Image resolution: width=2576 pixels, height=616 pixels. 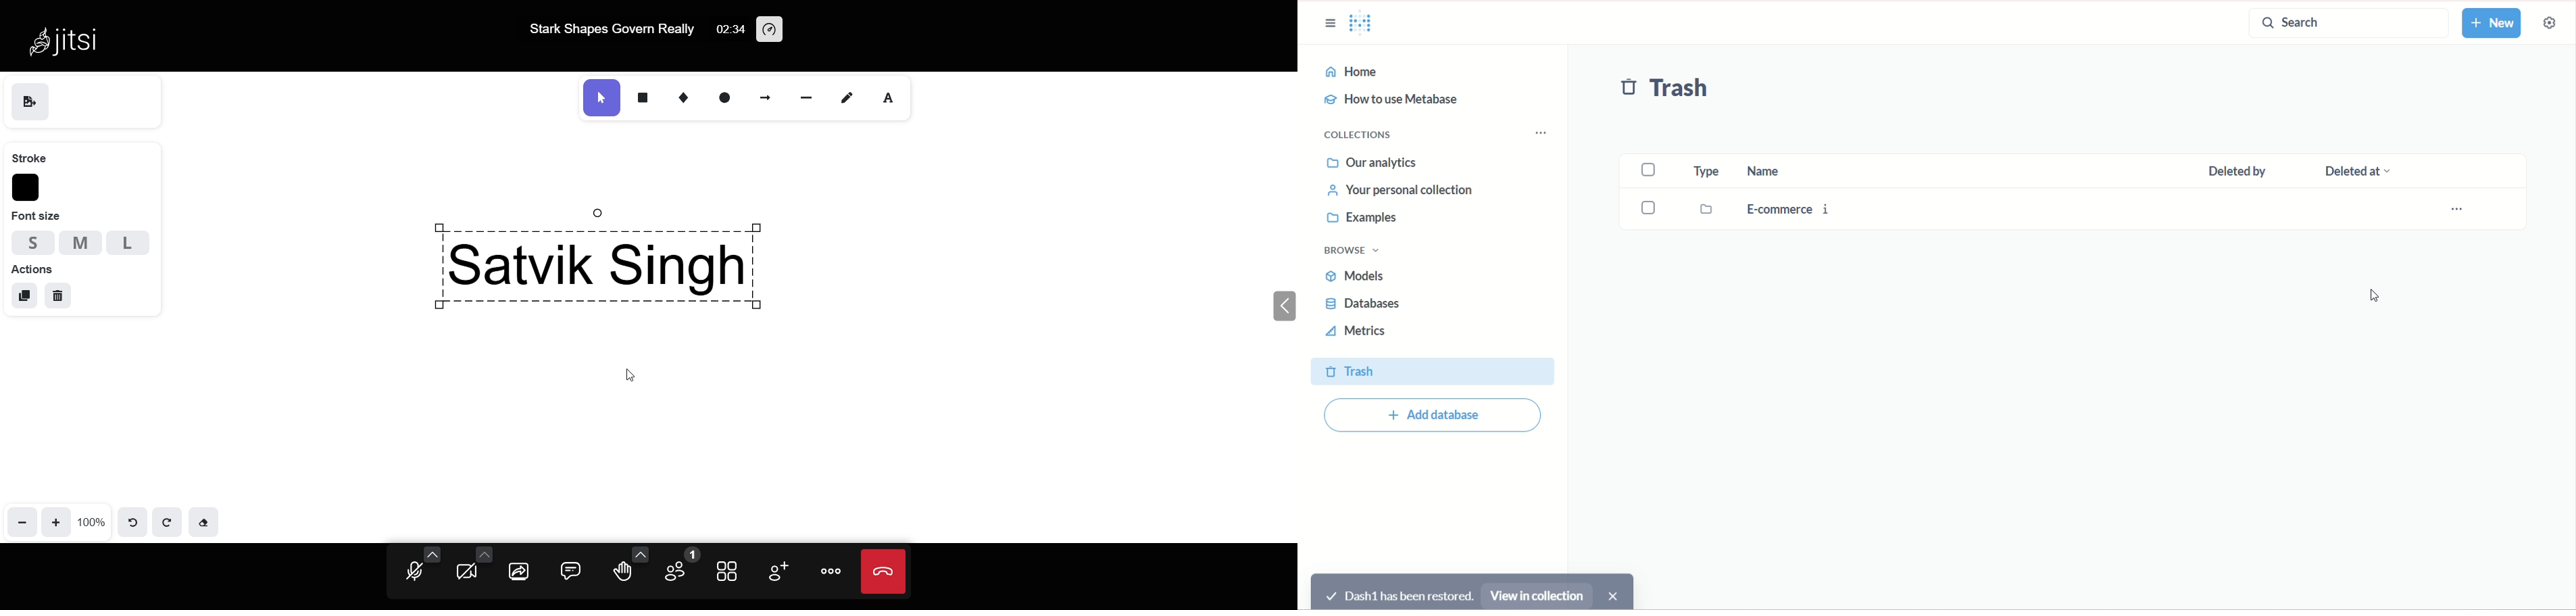 I want to click on your personal collection, so click(x=1395, y=190).